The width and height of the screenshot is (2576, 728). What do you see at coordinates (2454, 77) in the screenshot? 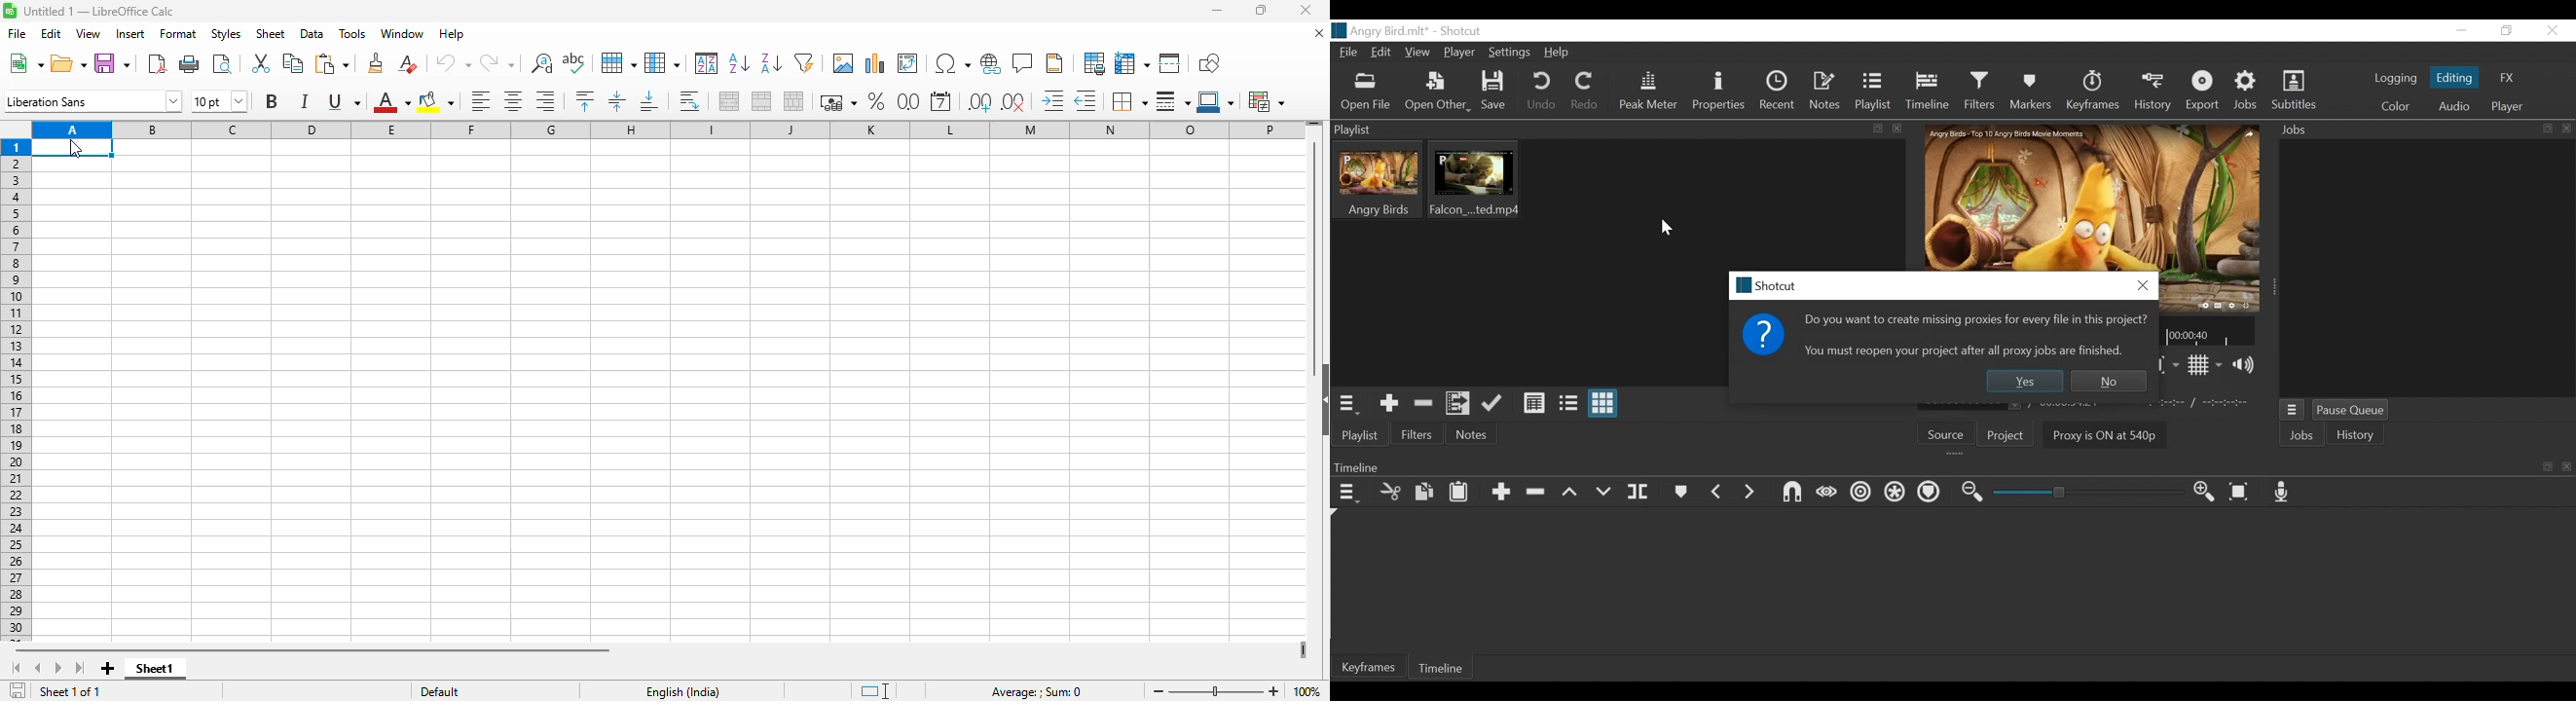
I see `Editing` at bounding box center [2454, 77].